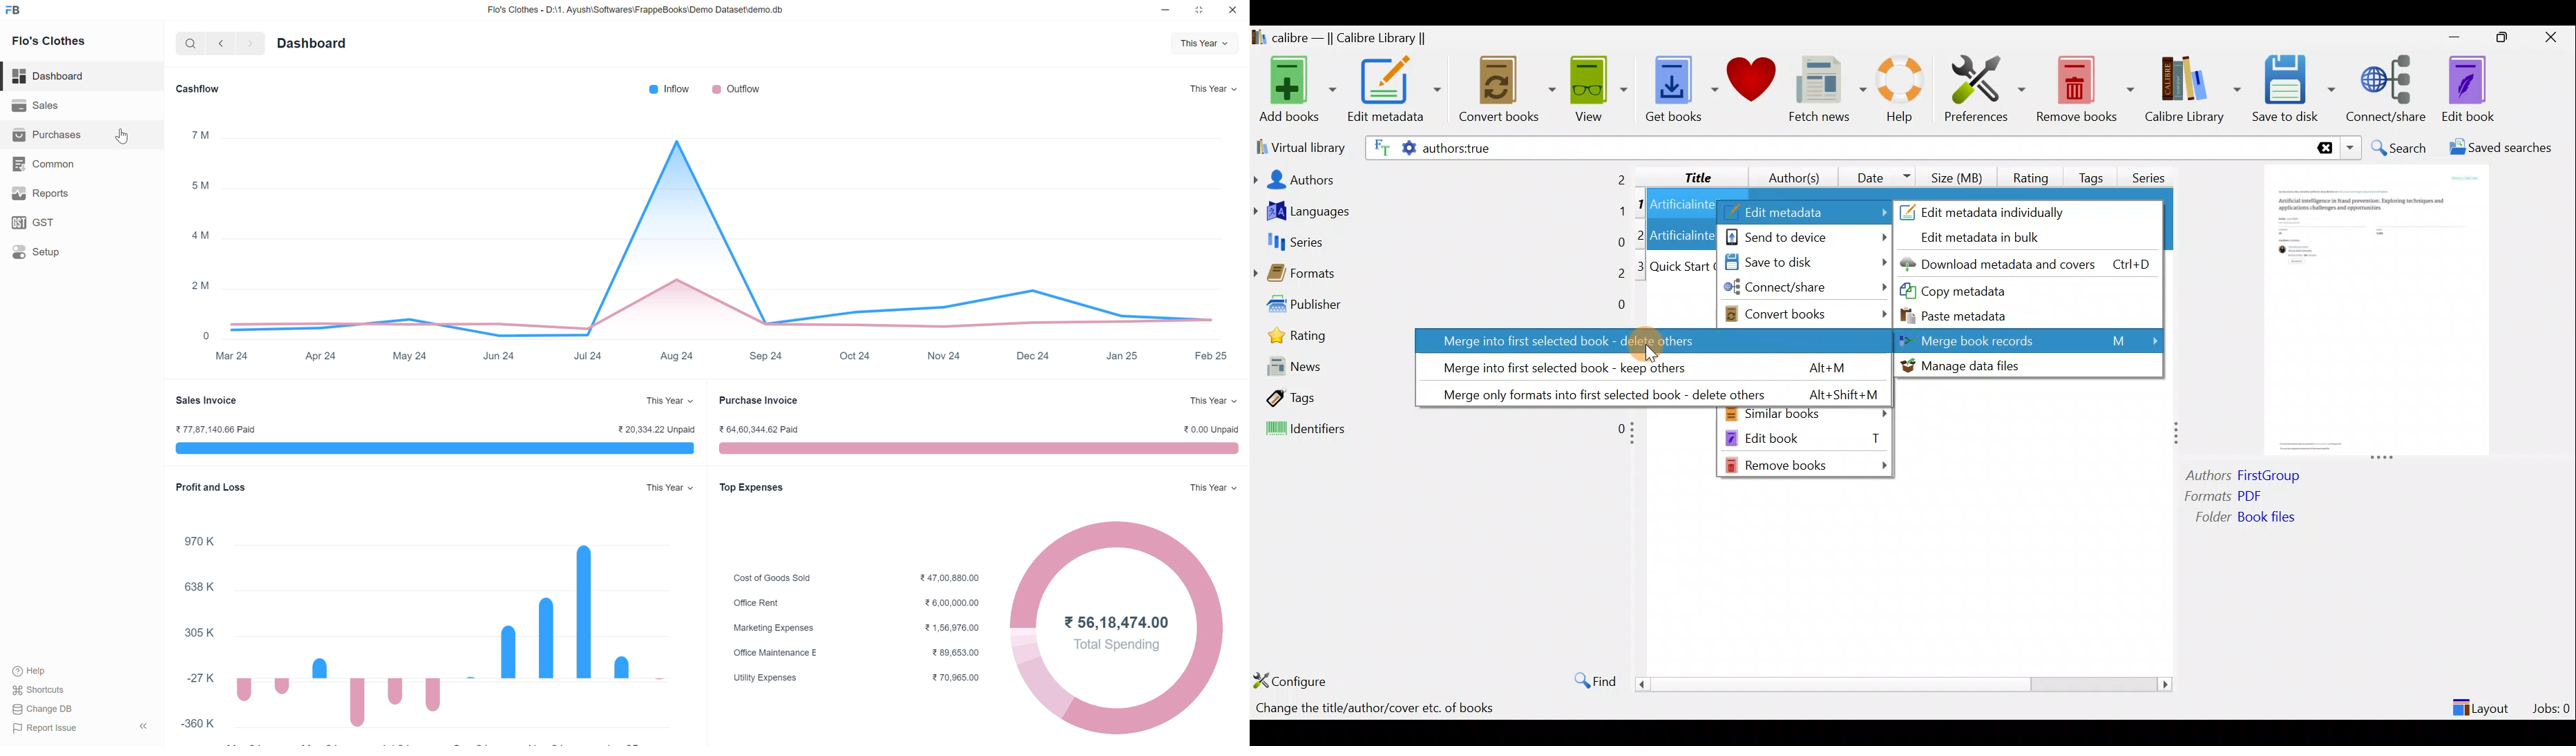 This screenshot has width=2576, height=756. I want to click on Office Rent, so click(756, 602).